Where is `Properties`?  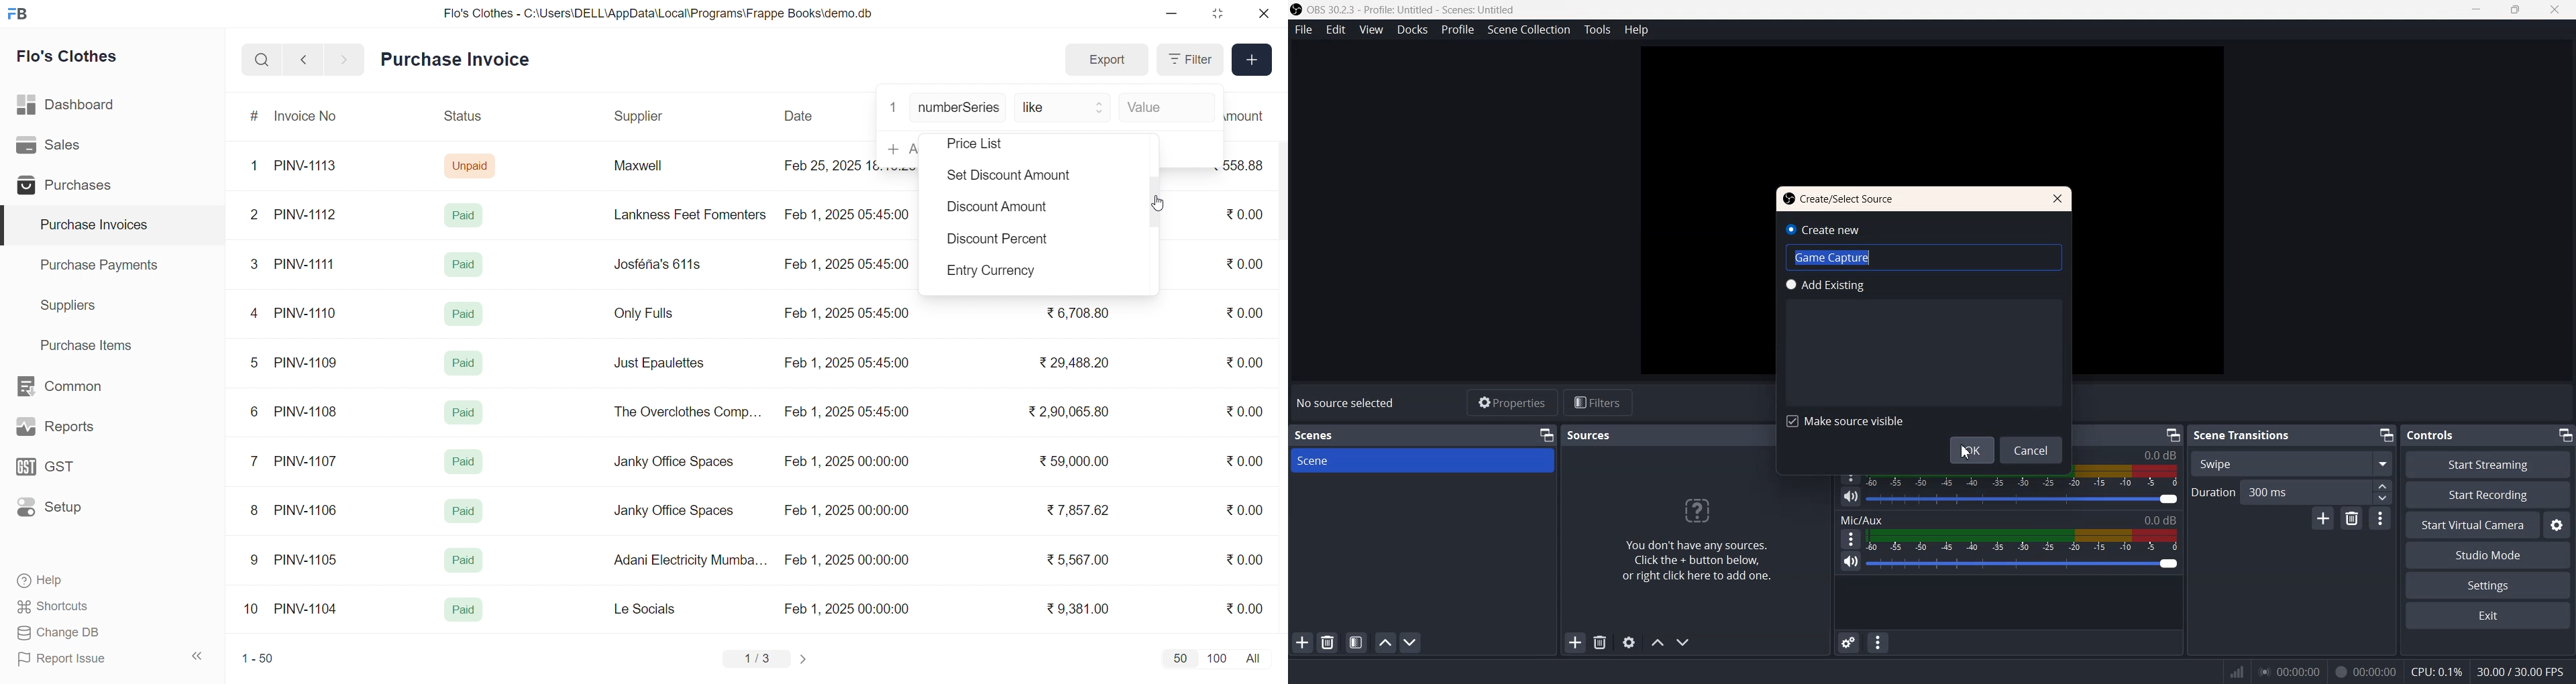 Properties is located at coordinates (1511, 402).